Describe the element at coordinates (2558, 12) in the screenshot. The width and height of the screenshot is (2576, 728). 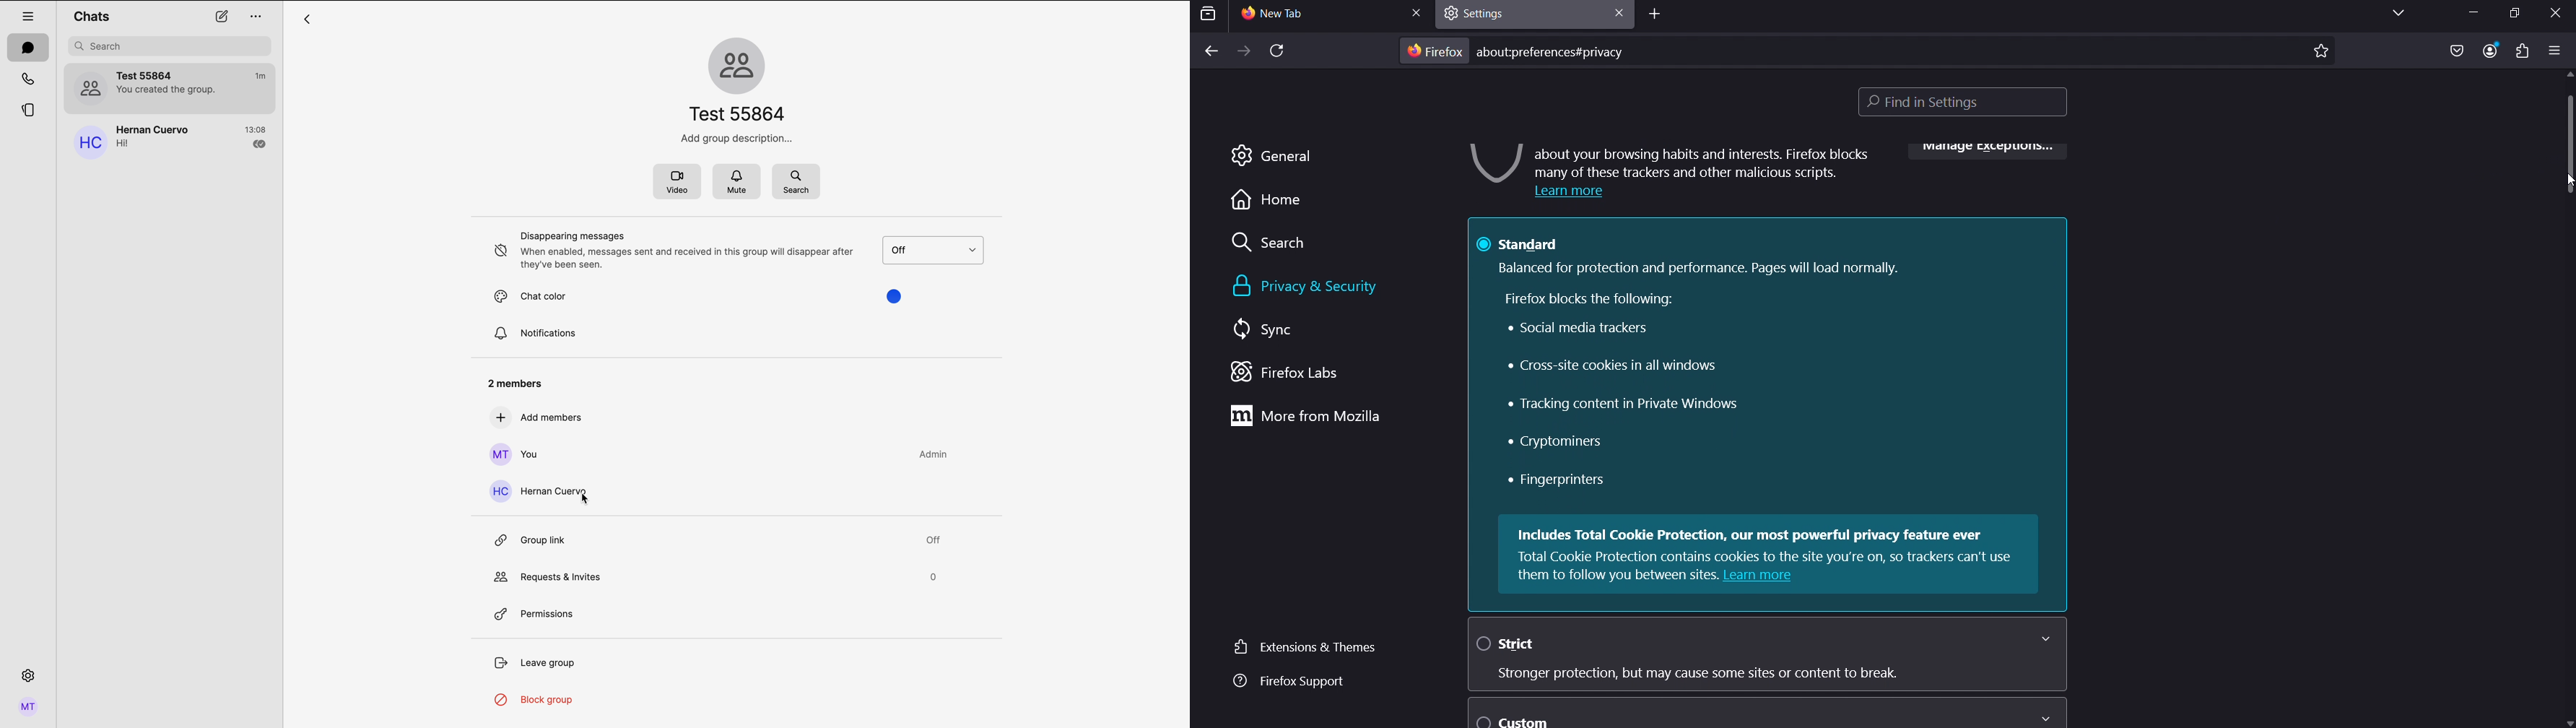
I see `close` at that location.